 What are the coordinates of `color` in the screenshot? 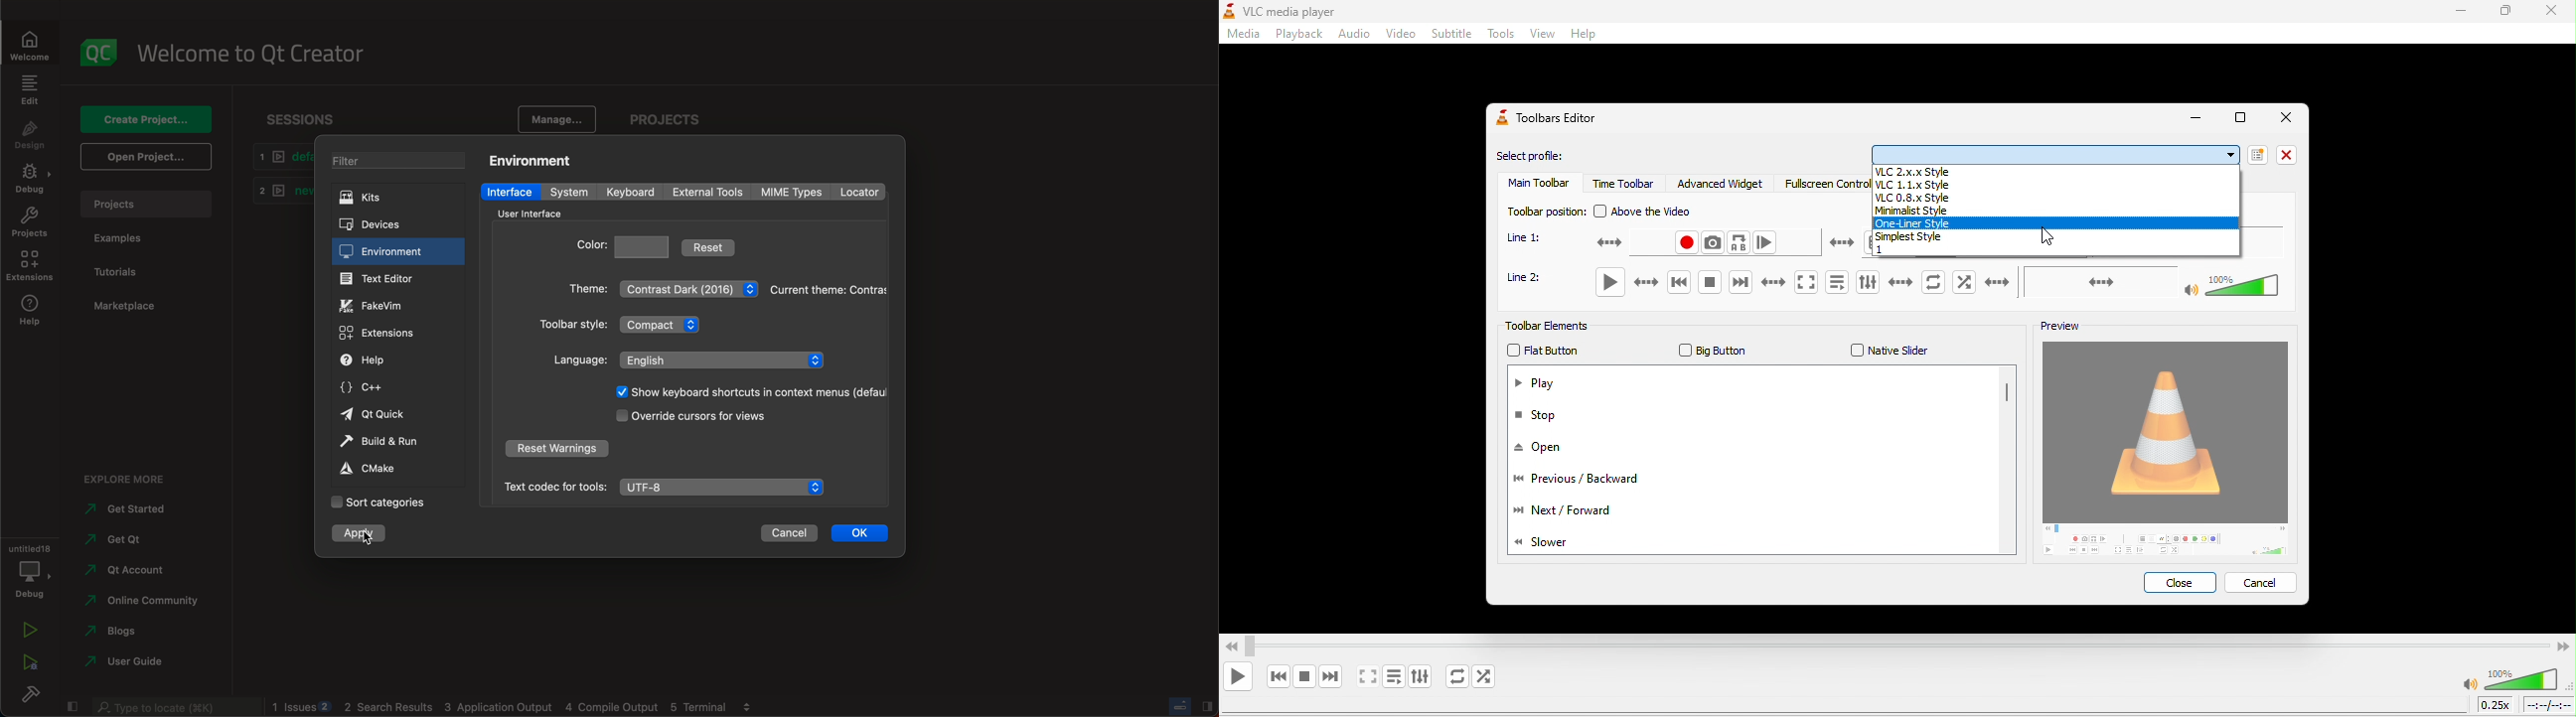 It's located at (625, 245).